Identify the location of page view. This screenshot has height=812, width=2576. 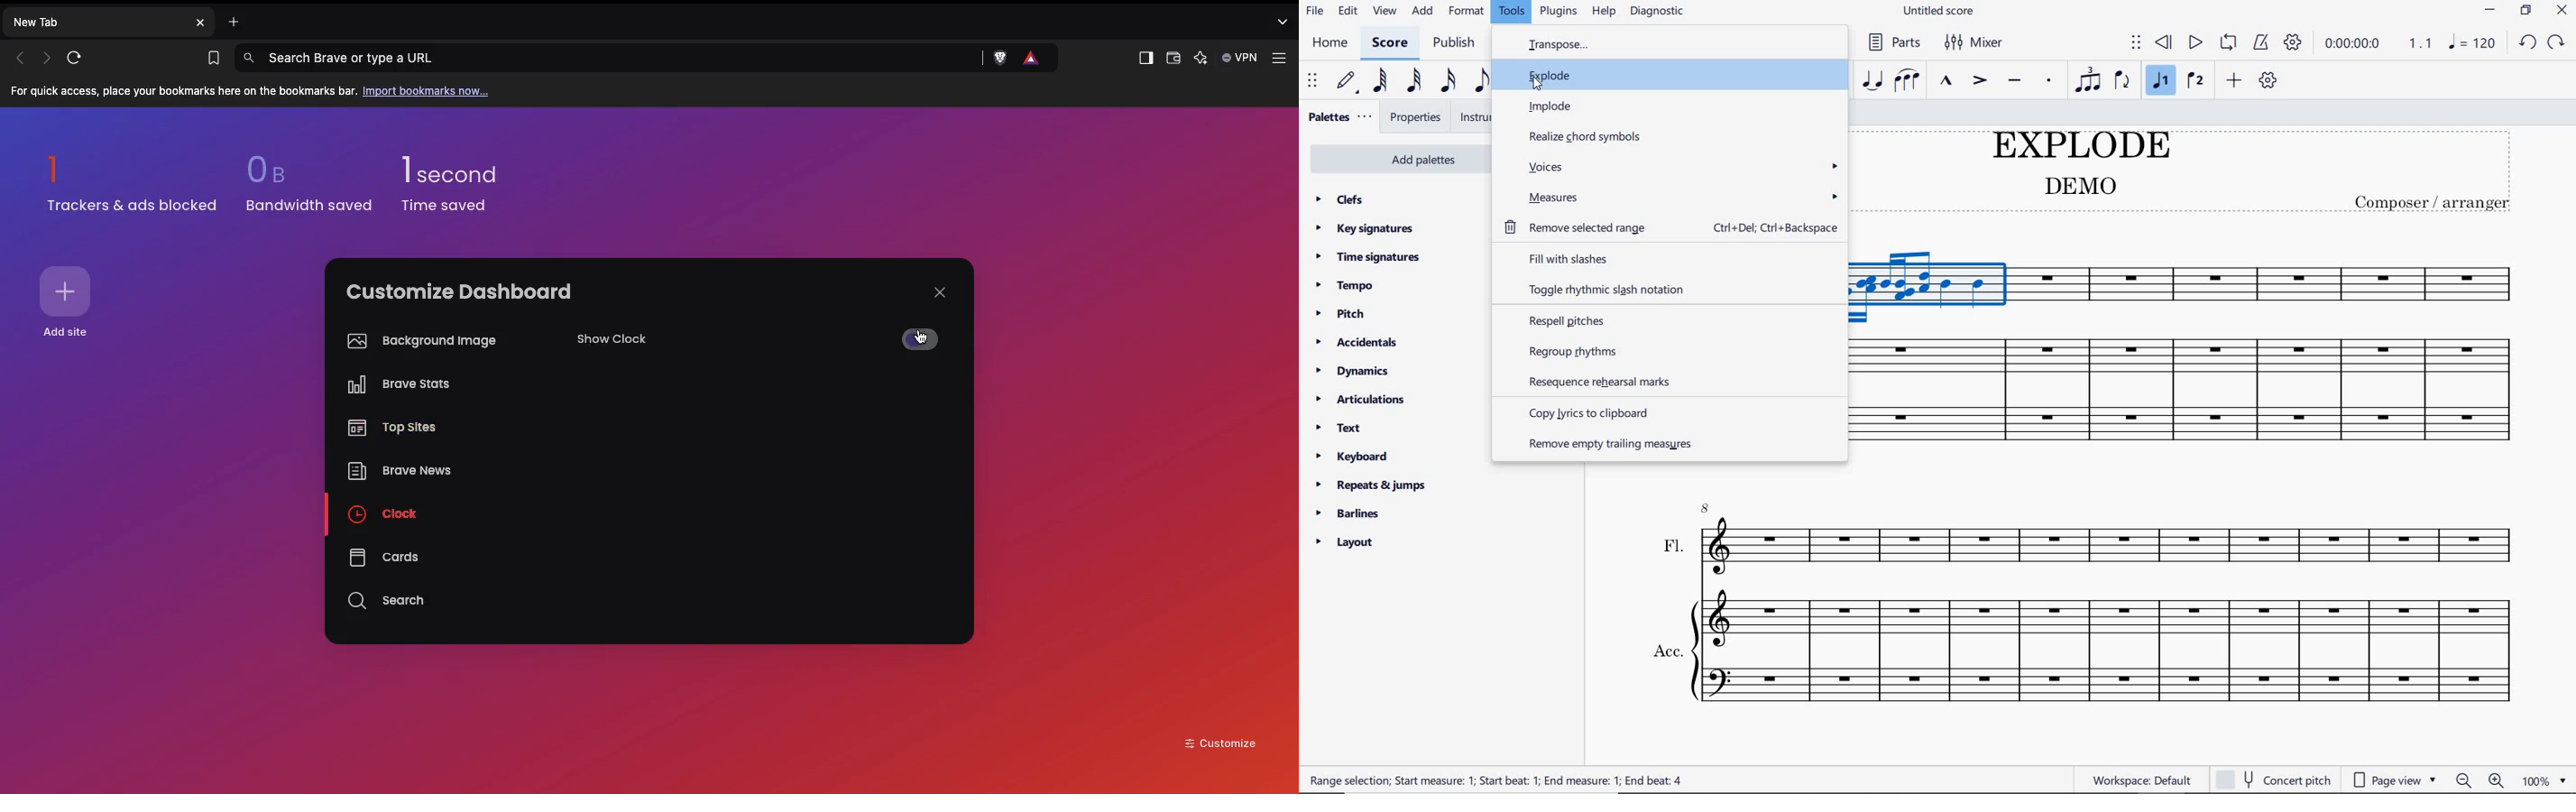
(2397, 777).